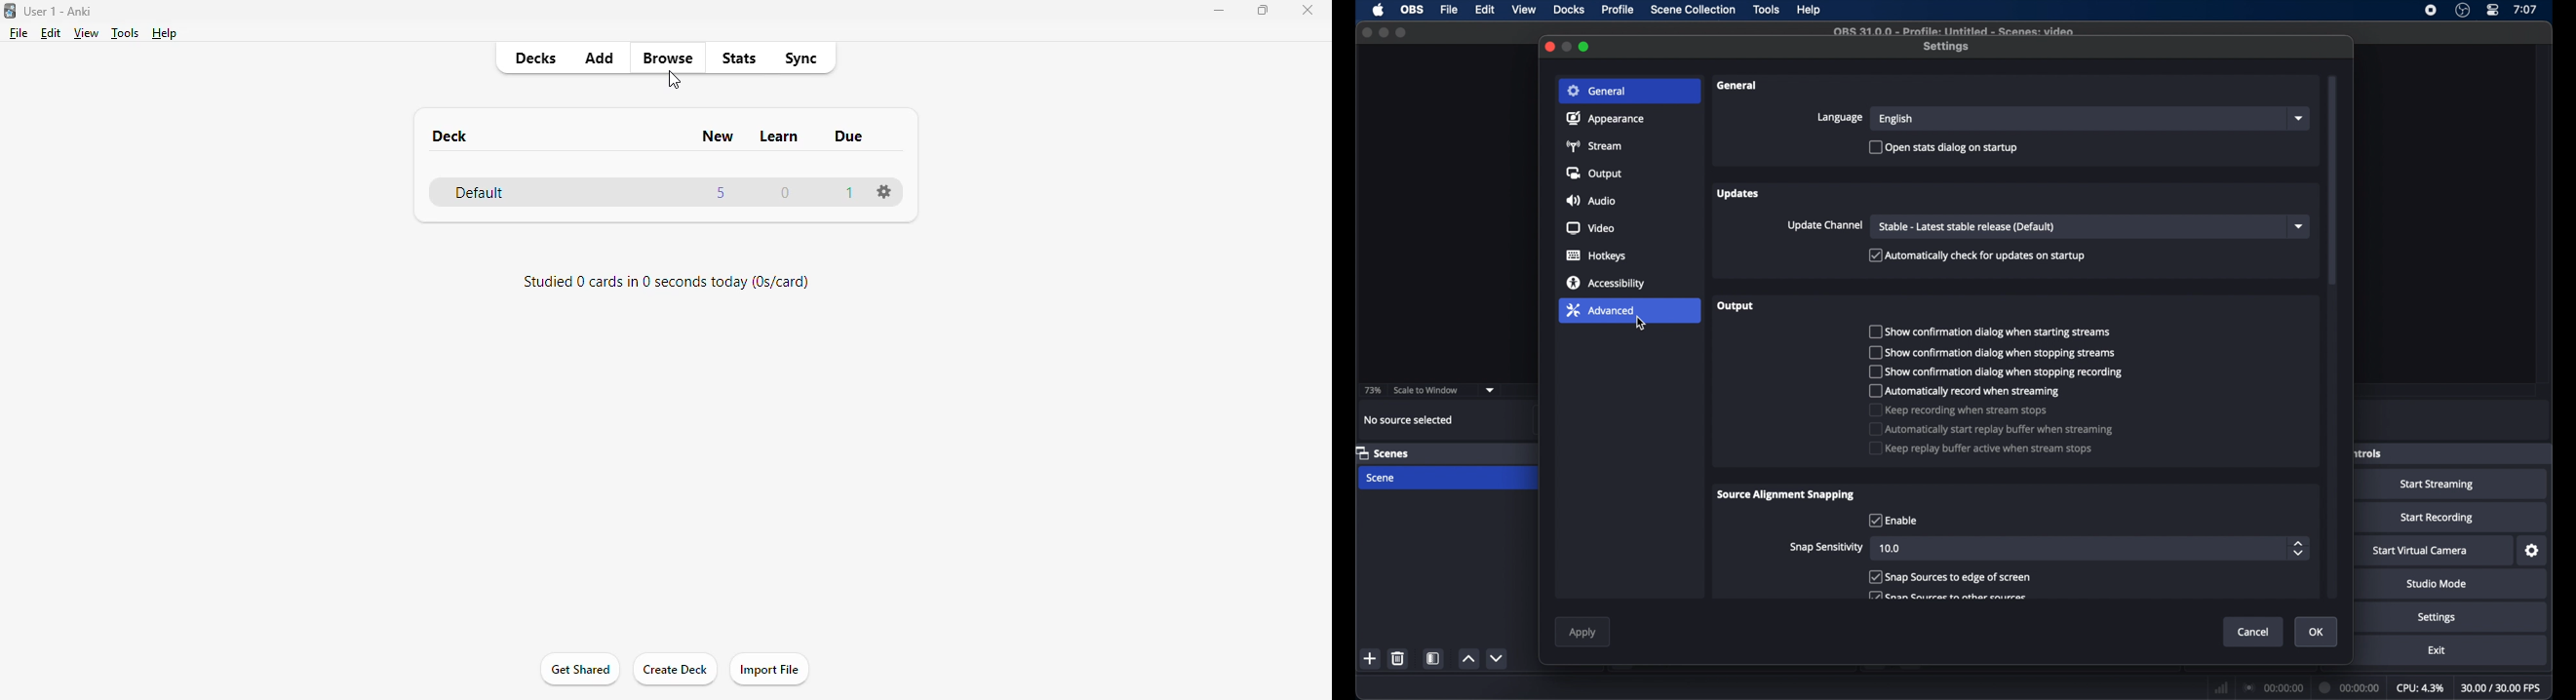  What do you see at coordinates (1951, 595) in the screenshot?
I see `checkbox` at bounding box center [1951, 595].